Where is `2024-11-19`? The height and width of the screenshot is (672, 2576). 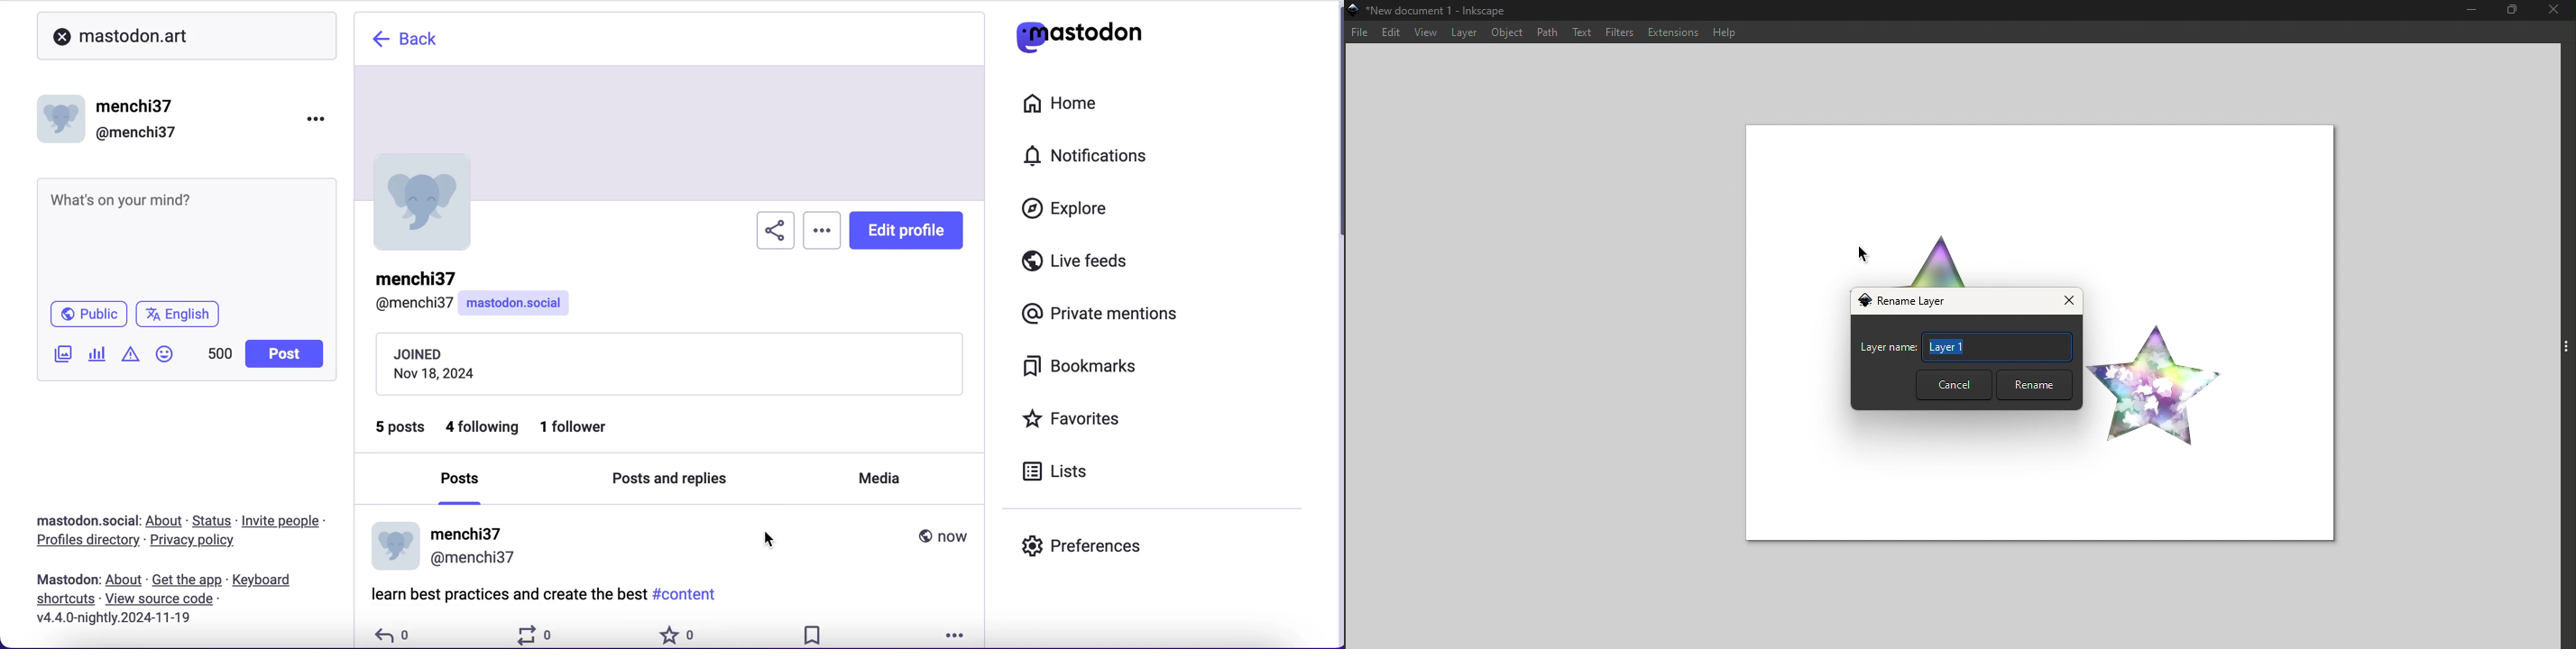 2024-11-19 is located at coordinates (143, 620).